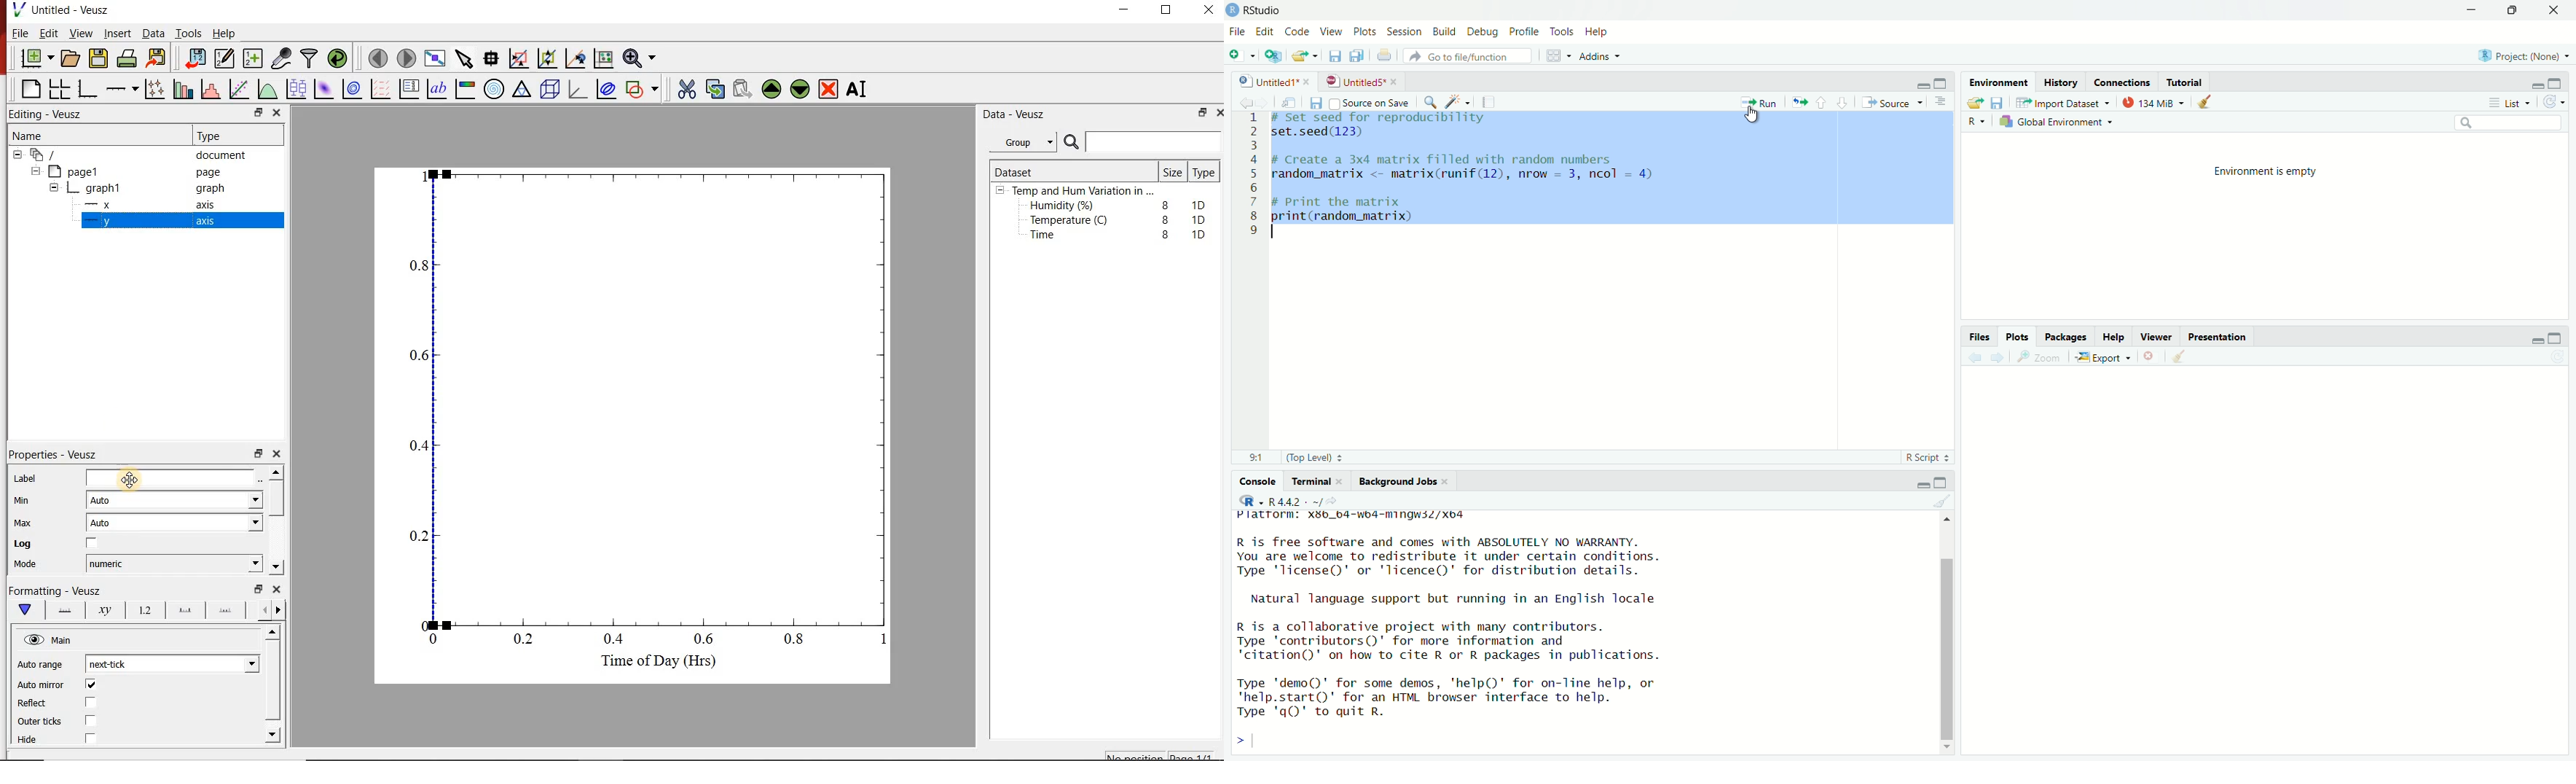 Image resolution: width=2576 pixels, height=784 pixels. What do you see at coordinates (664, 396) in the screenshot?
I see `Graph` at bounding box center [664, 396].